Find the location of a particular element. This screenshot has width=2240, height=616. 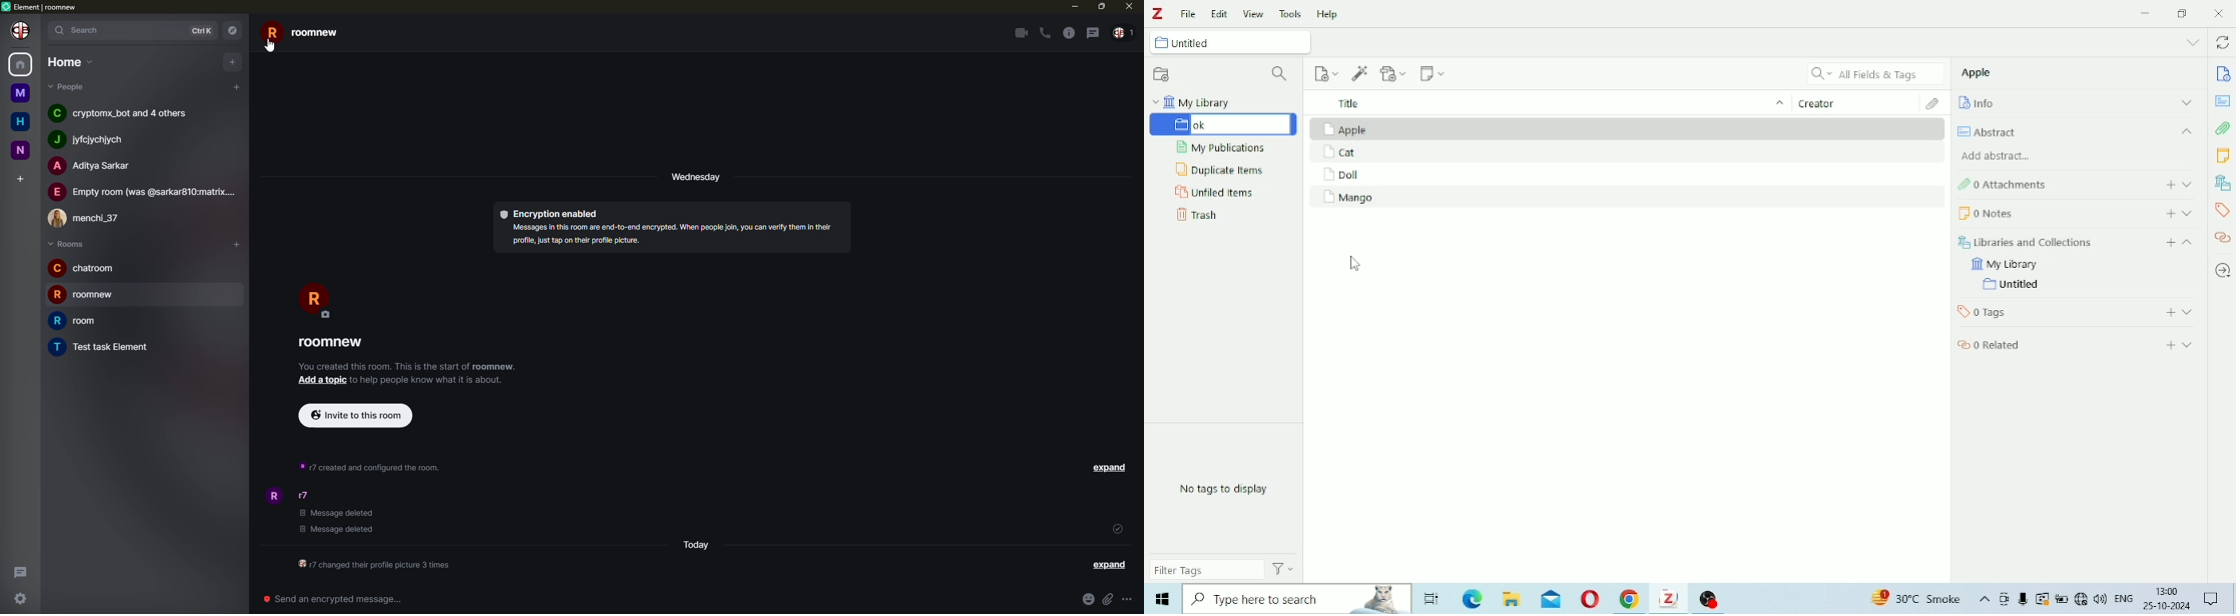

Help is located at coordinates (1329, 14).